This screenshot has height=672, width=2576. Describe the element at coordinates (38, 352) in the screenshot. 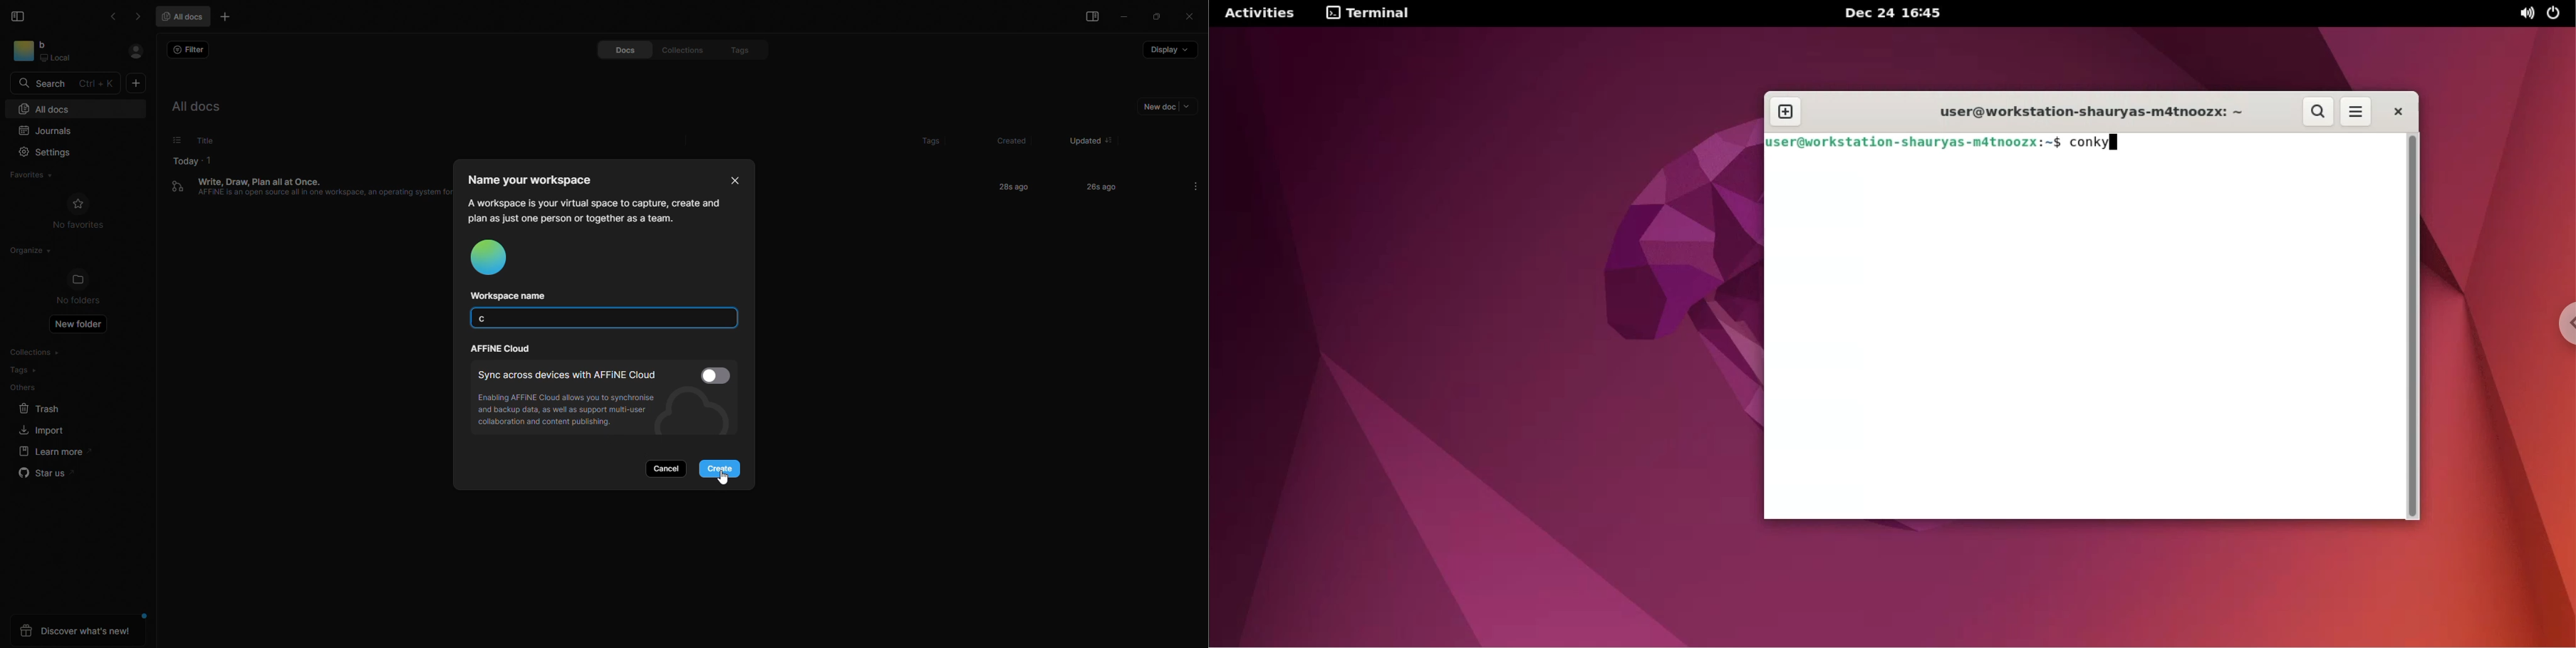

I see `collections` at that location.